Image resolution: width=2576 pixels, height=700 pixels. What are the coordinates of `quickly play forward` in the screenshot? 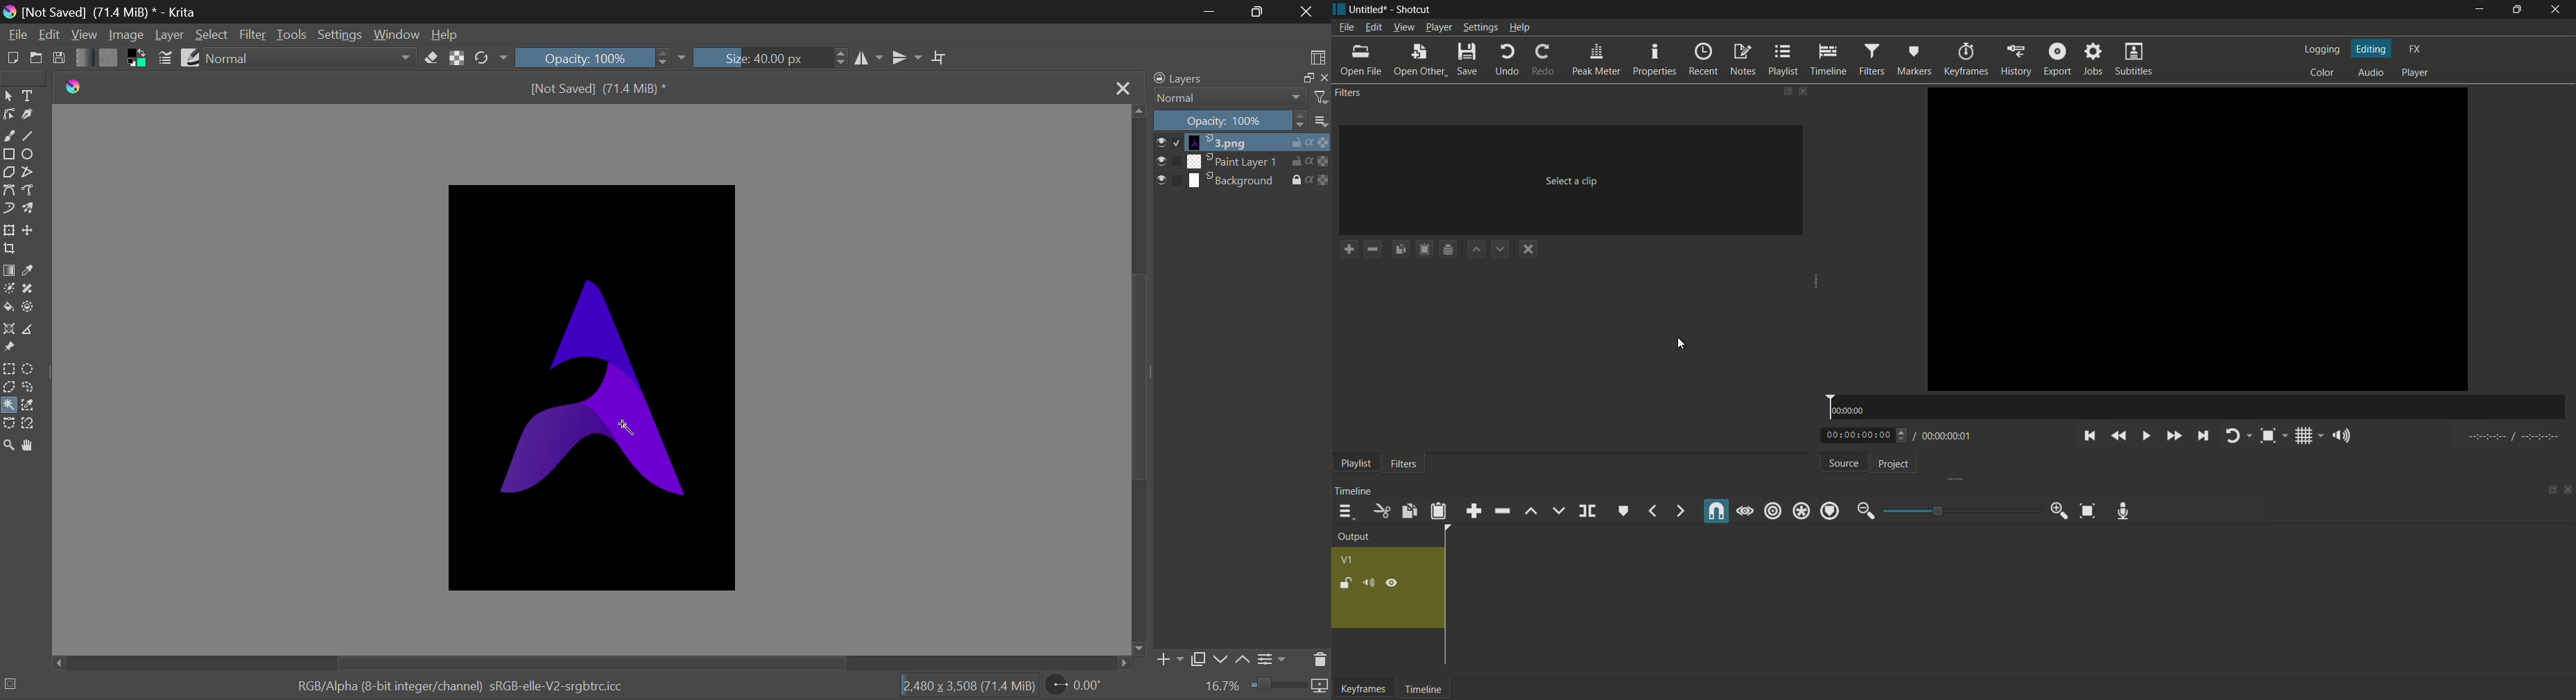 It's located at (2171, 436).